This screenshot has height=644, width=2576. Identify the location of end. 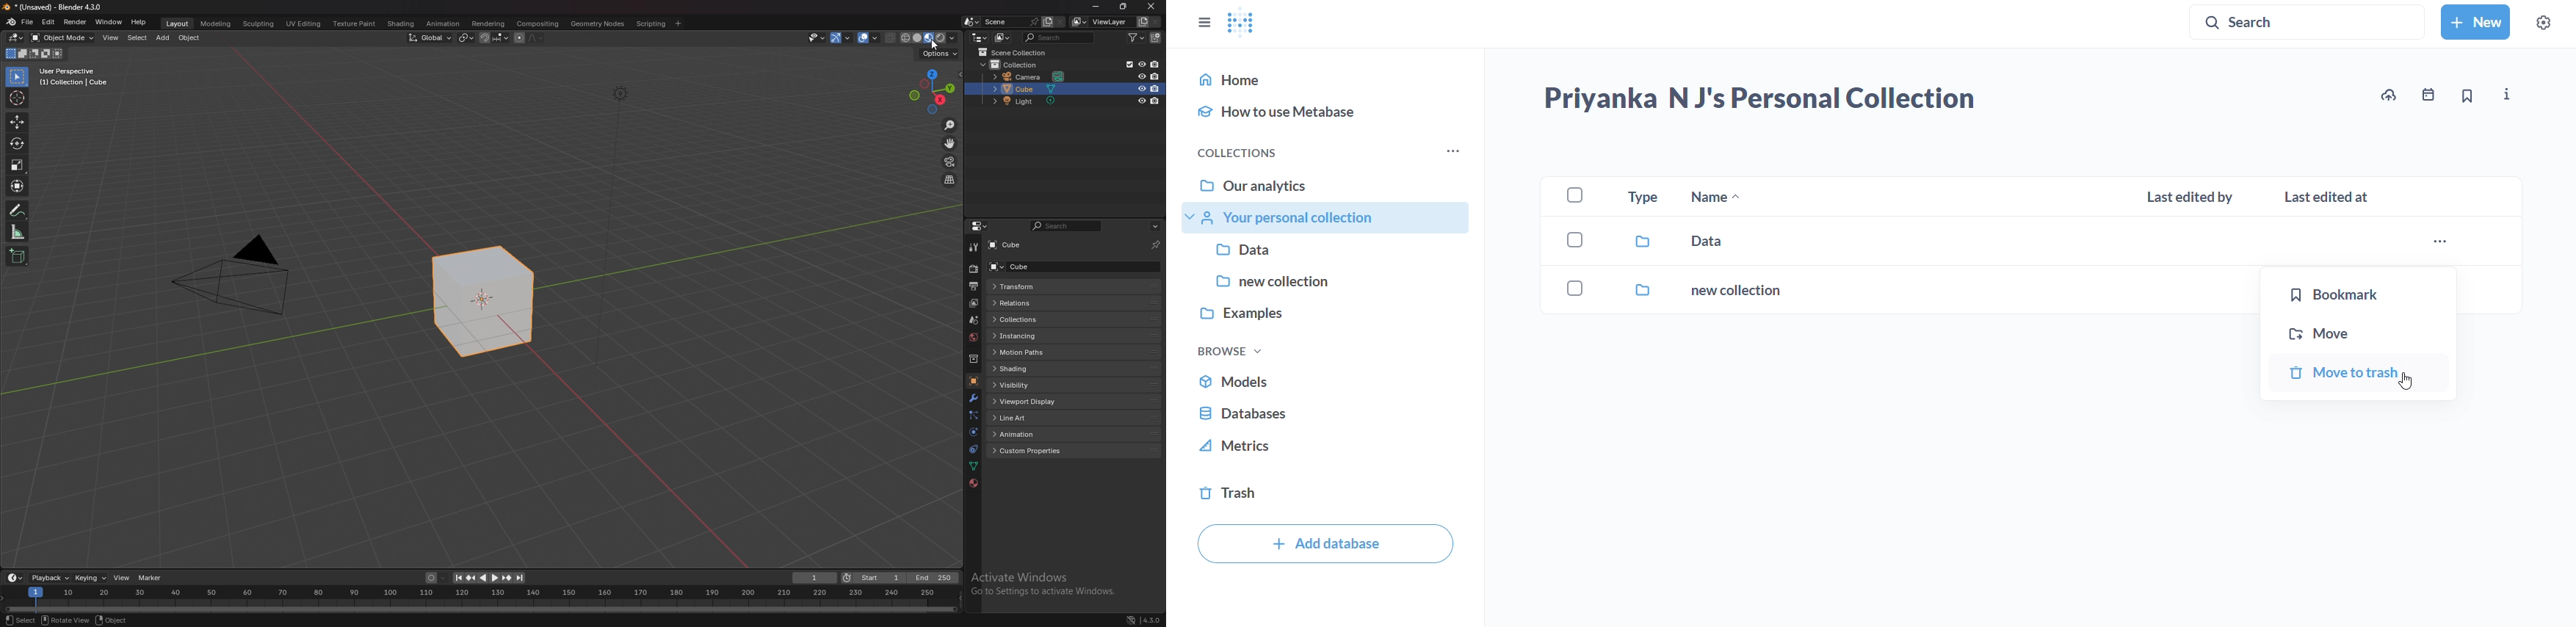
(936, 578).